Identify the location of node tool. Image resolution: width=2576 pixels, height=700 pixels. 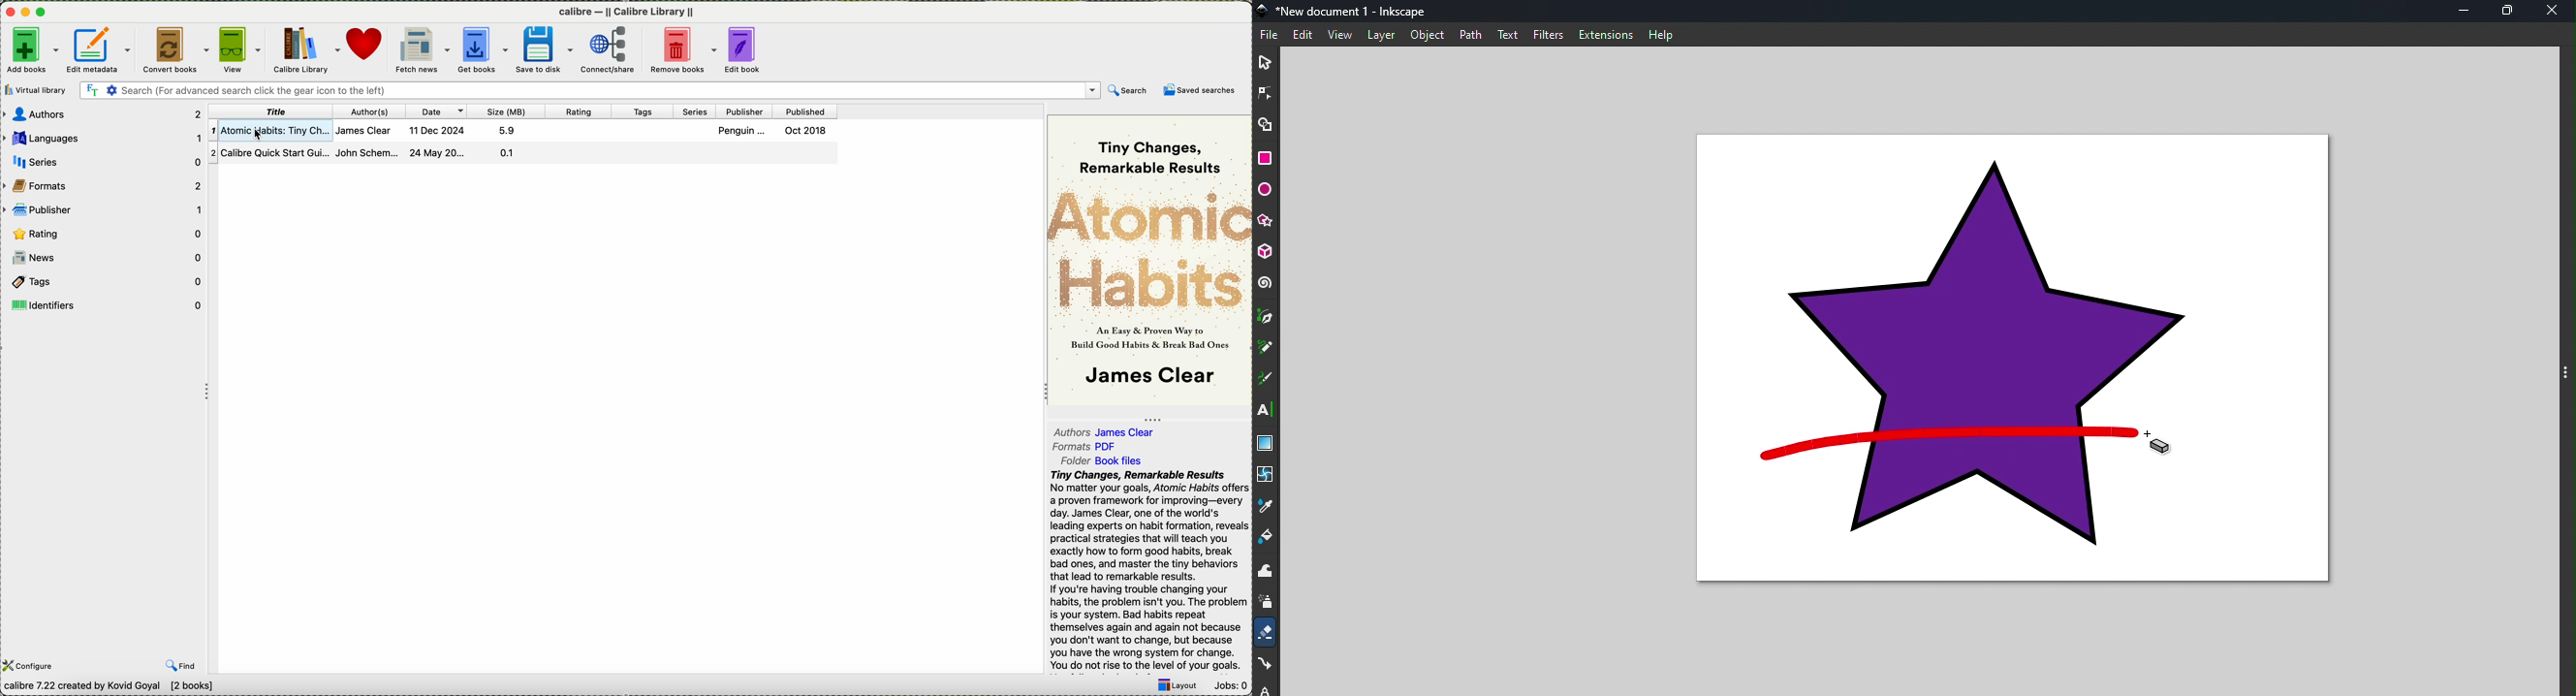
(1267, 92).